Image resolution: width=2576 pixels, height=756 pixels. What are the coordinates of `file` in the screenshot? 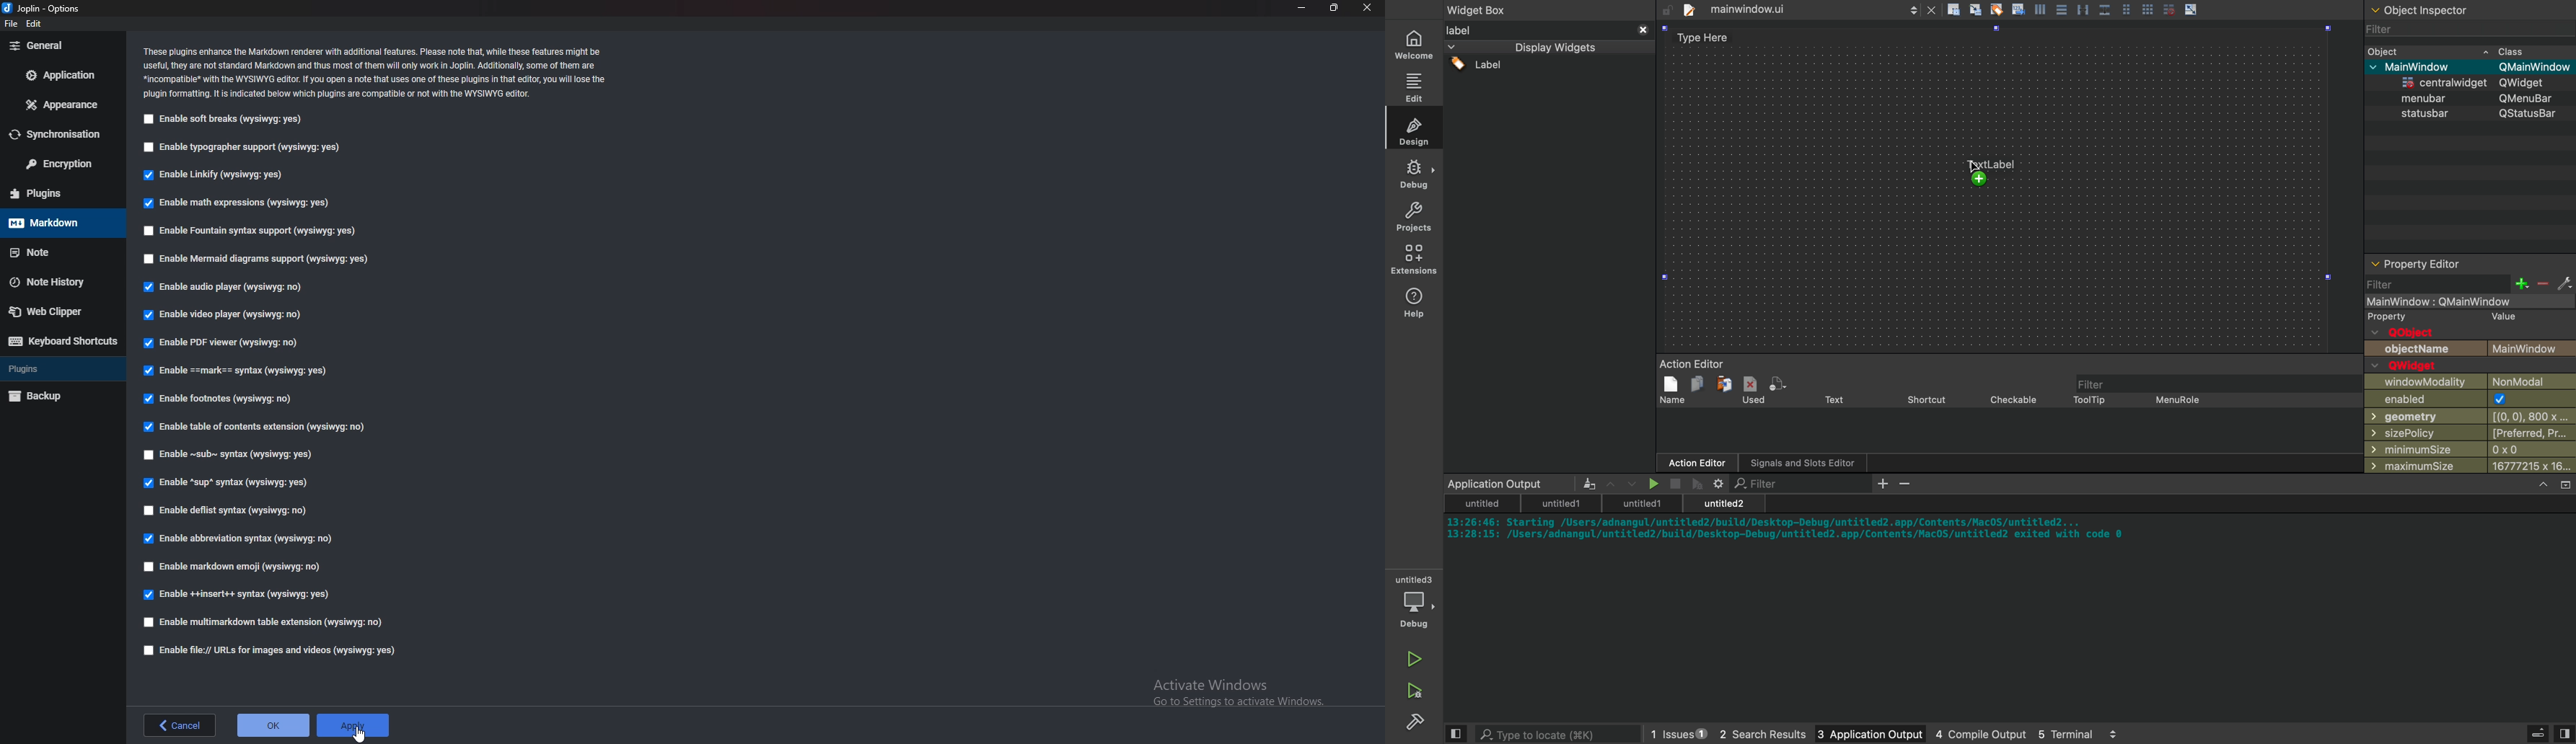 It's located at (9, 25).